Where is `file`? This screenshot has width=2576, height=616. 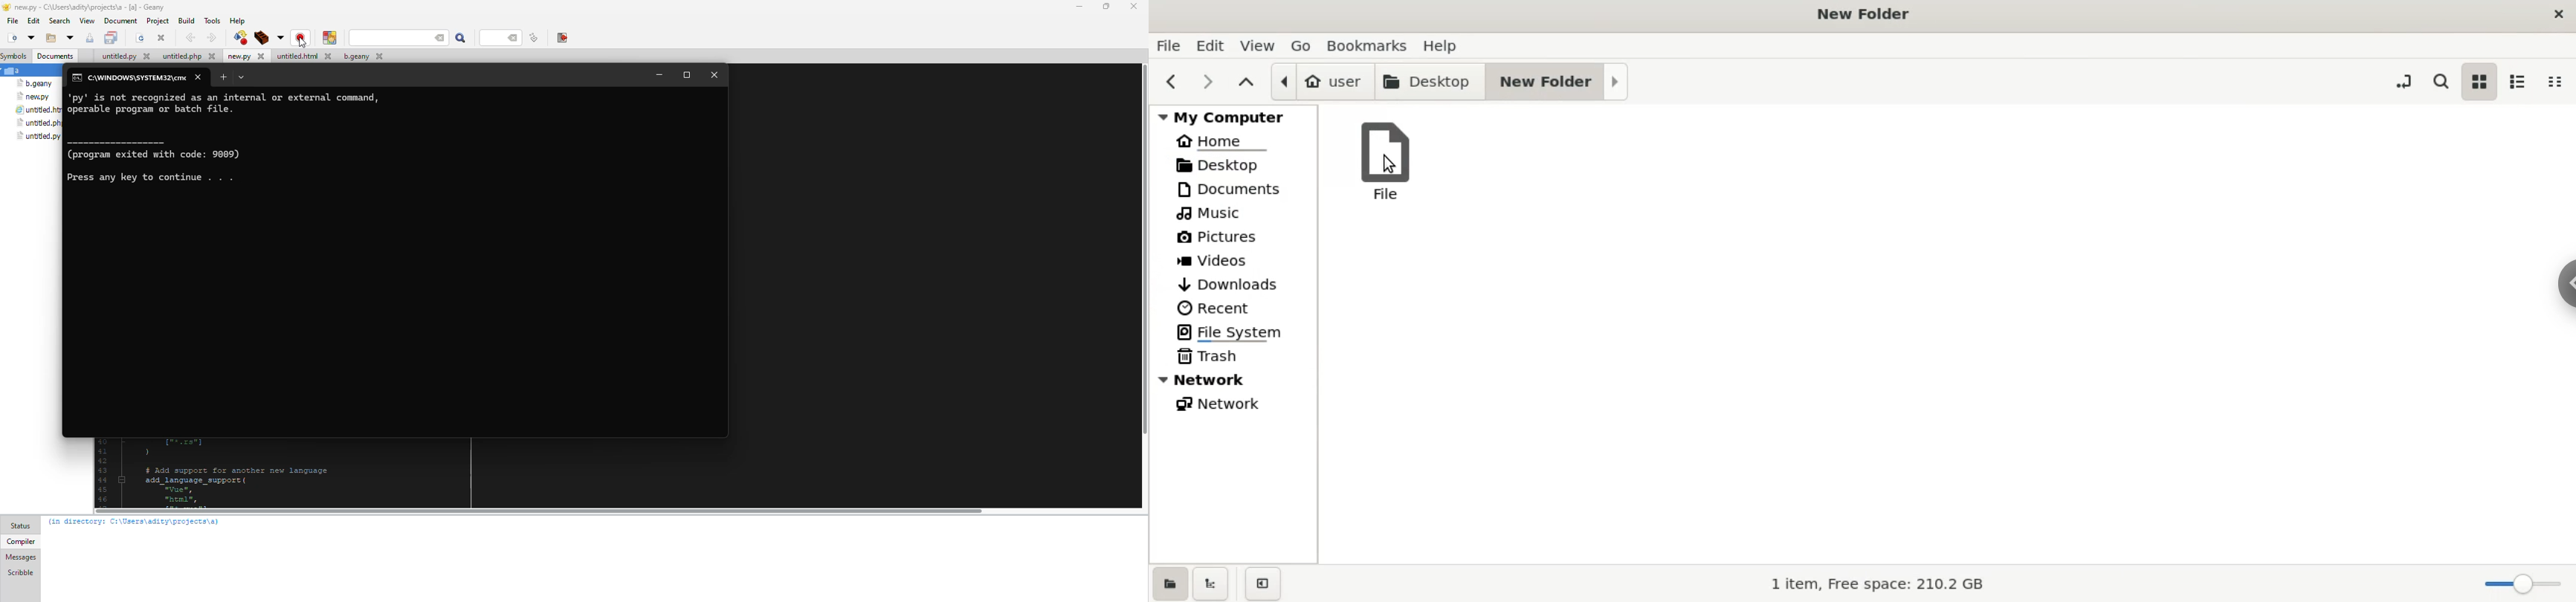
file is located at coordinates (37, 123).